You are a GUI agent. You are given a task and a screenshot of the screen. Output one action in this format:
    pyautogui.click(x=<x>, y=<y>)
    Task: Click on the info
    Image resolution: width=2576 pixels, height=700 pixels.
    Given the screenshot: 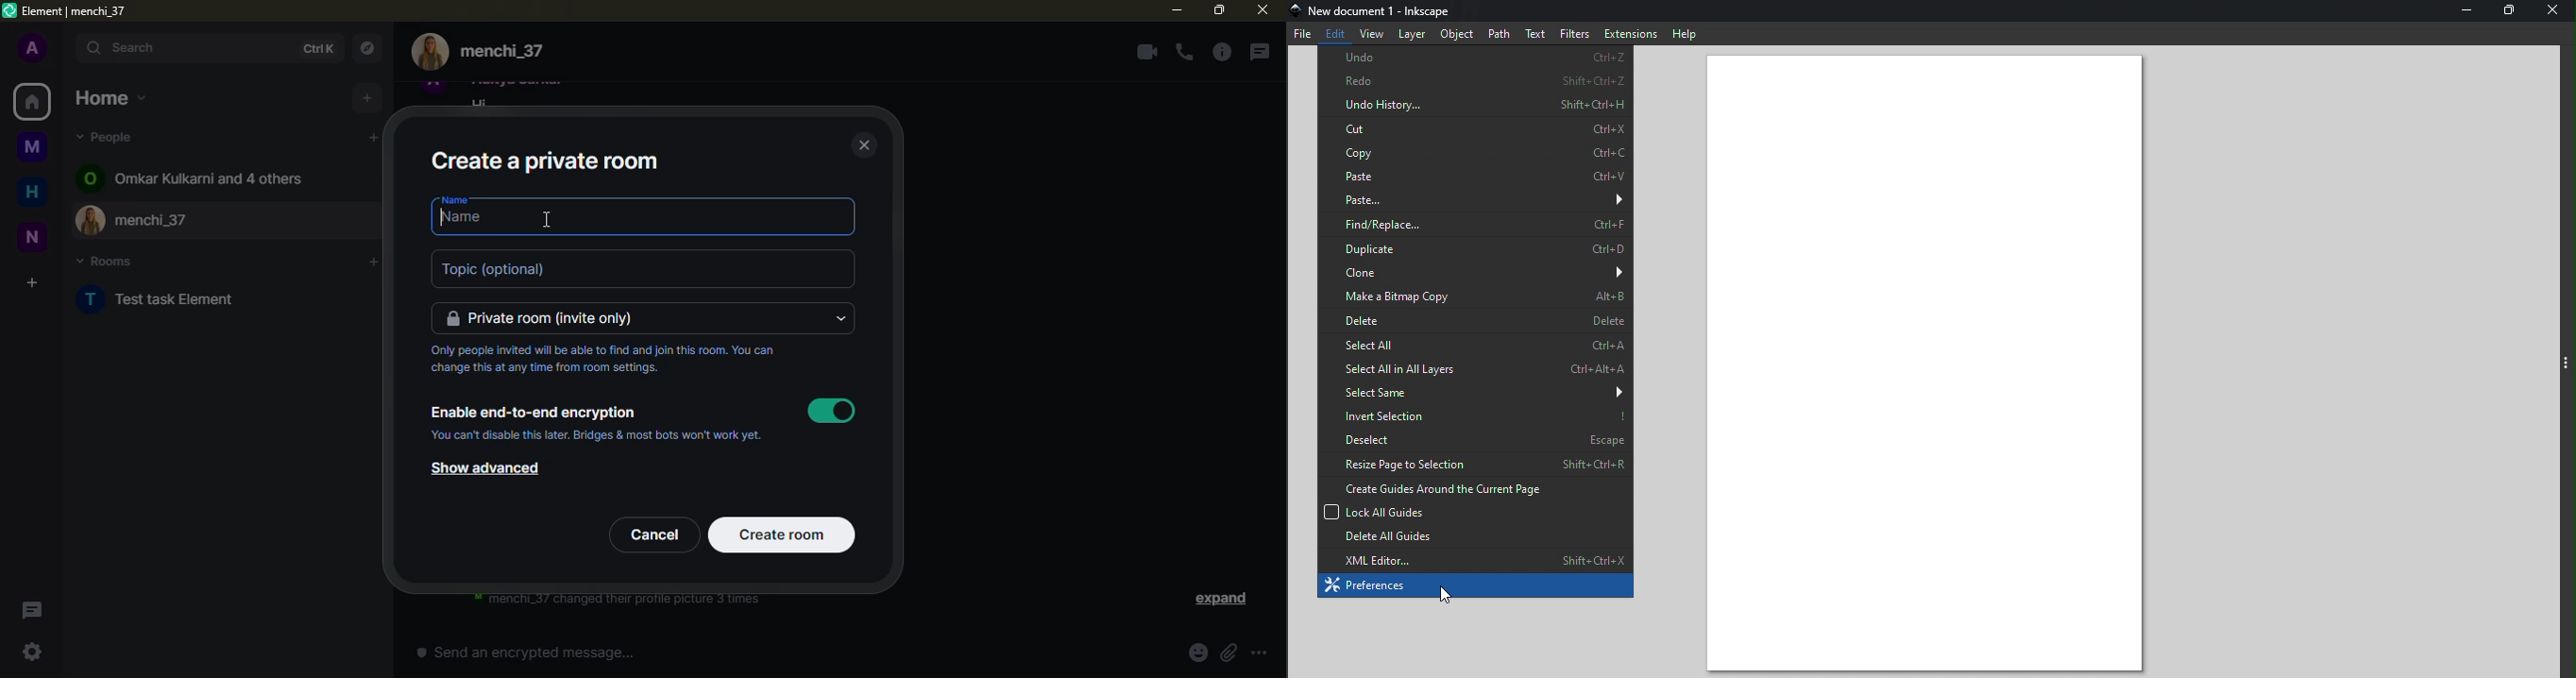 What is the action you would take?
    pyautogui.click(x=1221, y=52)
    